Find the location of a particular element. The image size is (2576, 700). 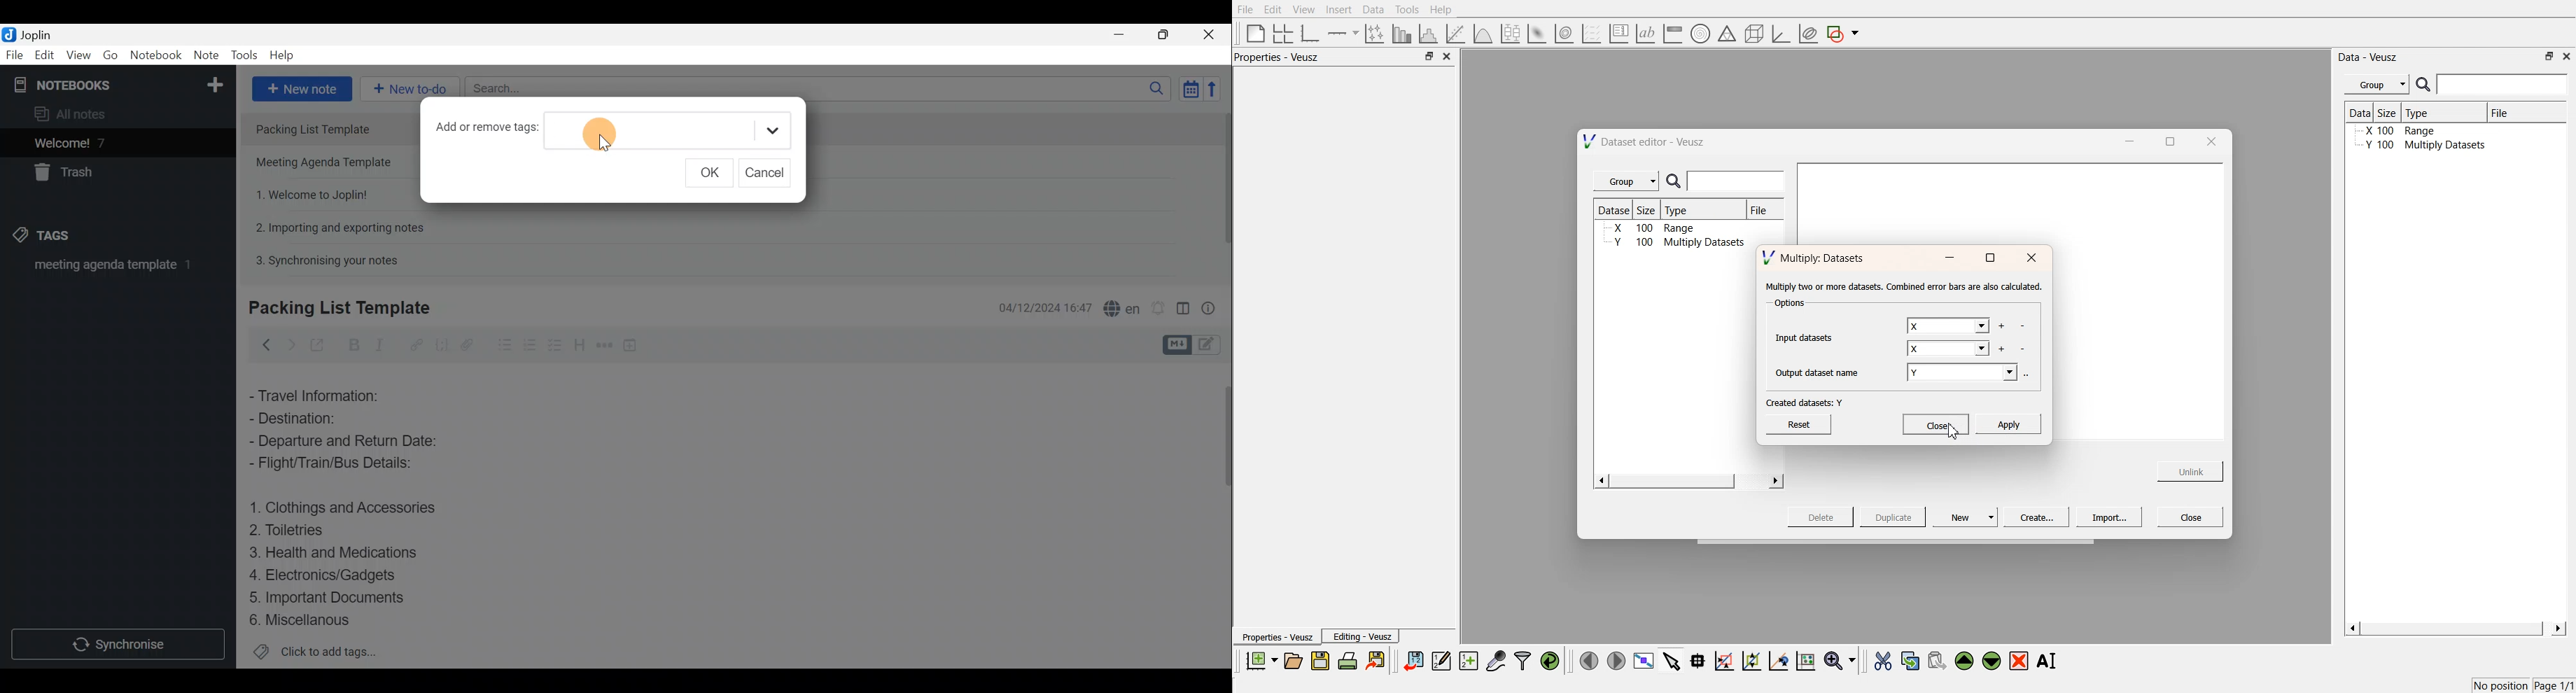

Help is located at coordinates (1446, 11).